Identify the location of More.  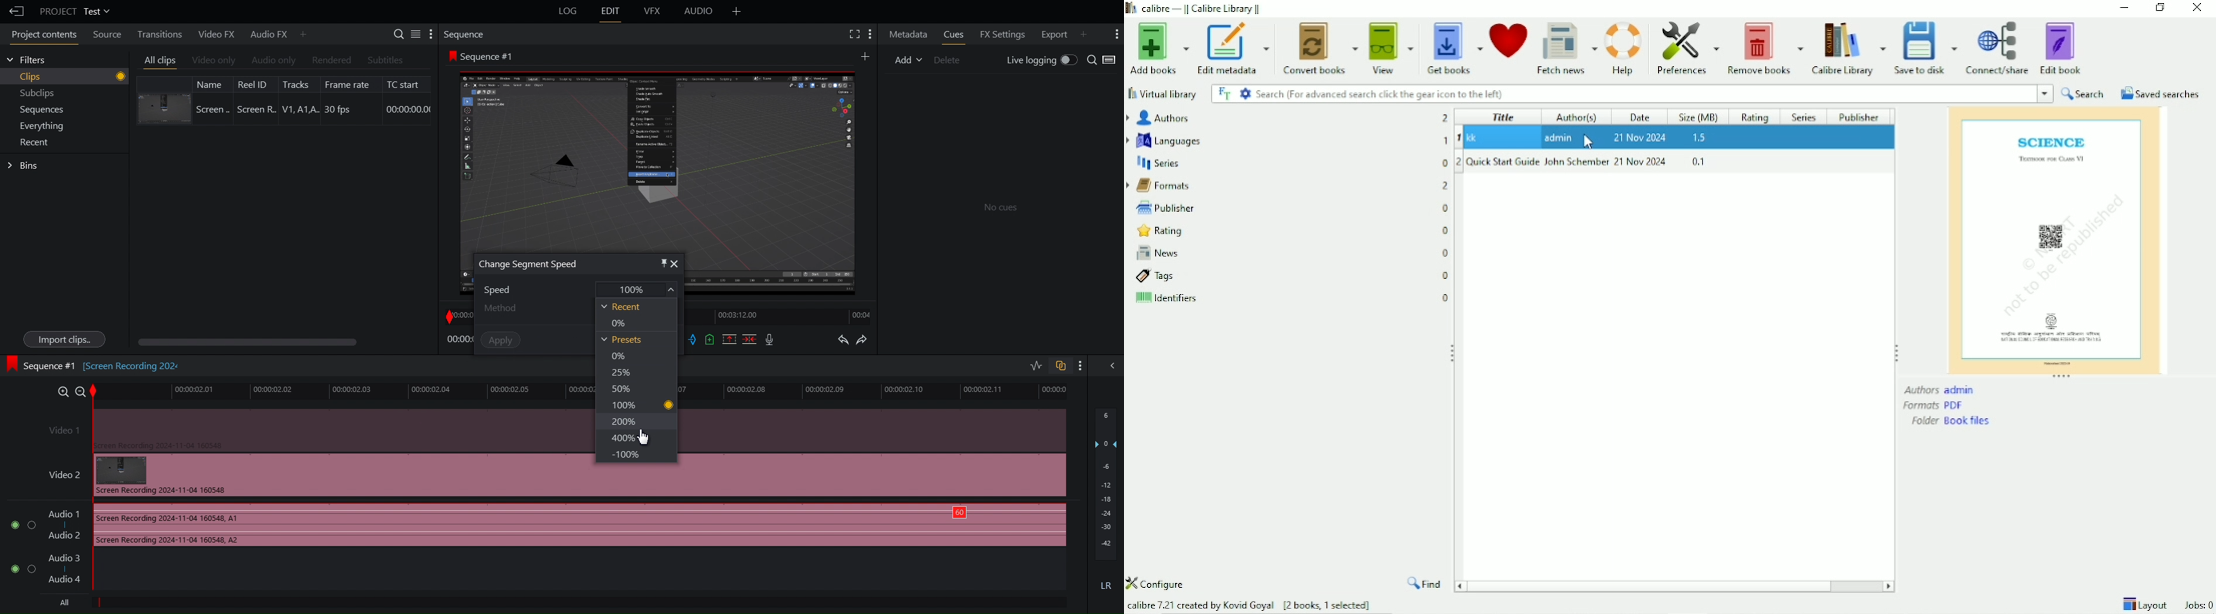
(737, 11).